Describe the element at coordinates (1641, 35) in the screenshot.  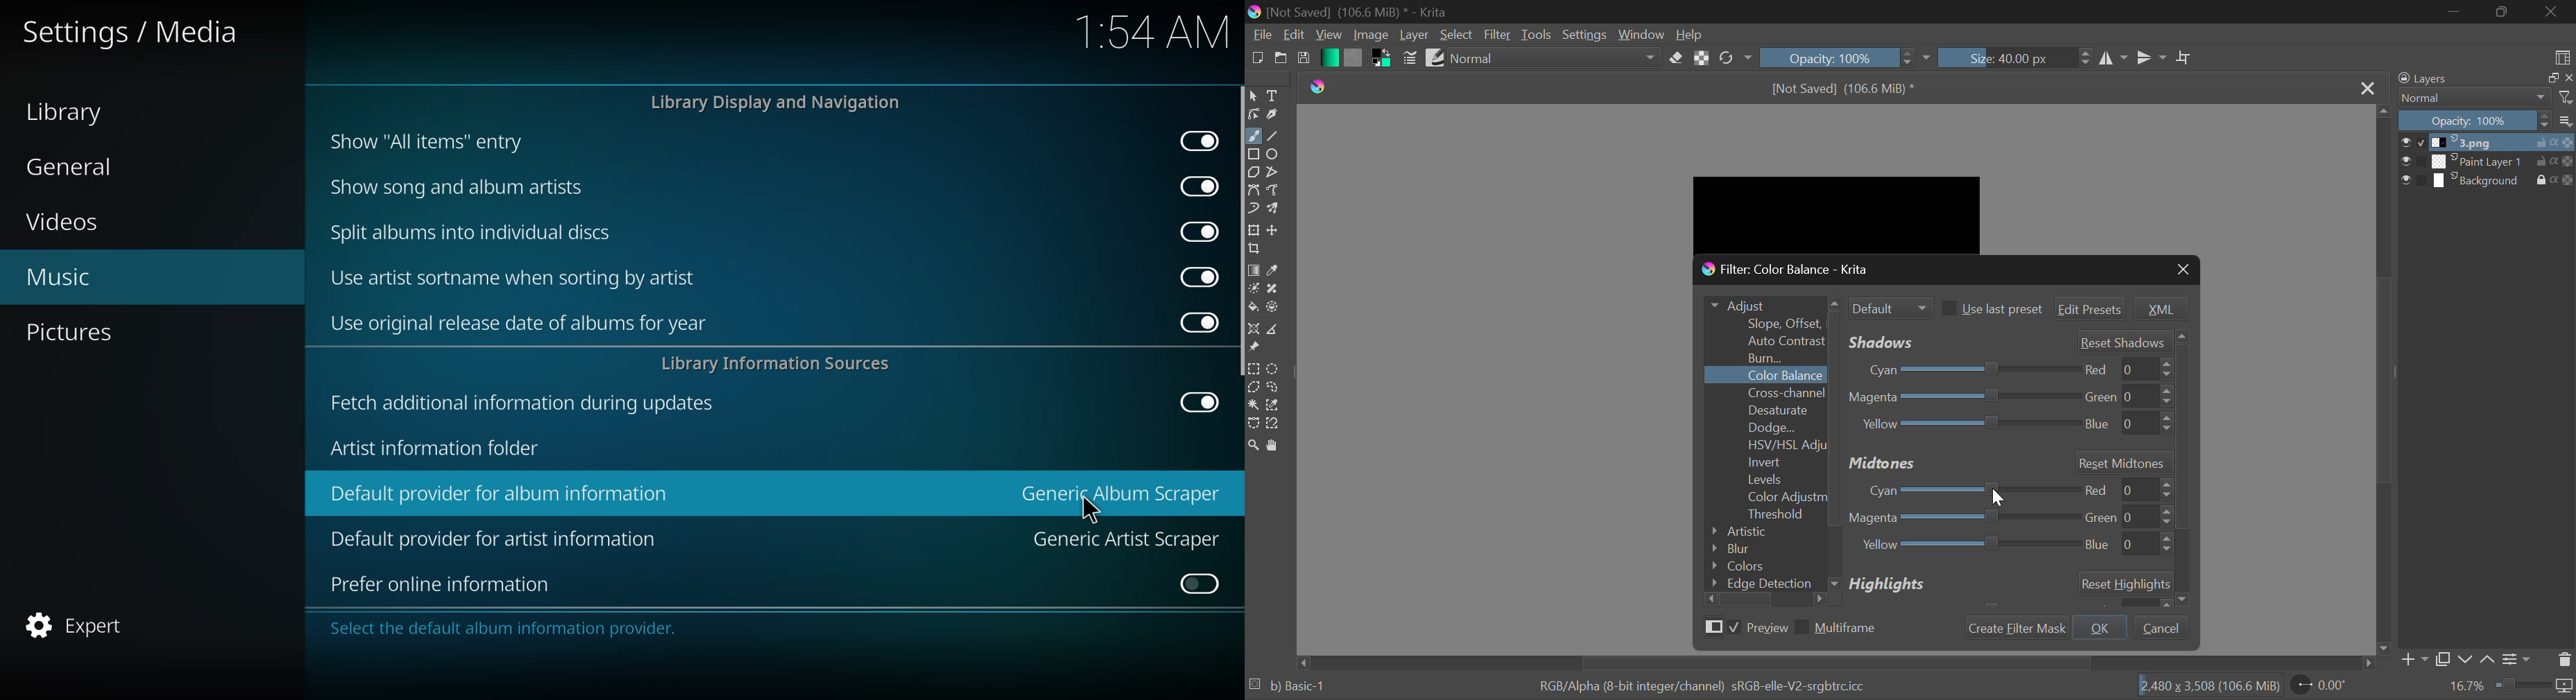
I see `Window` at that location.